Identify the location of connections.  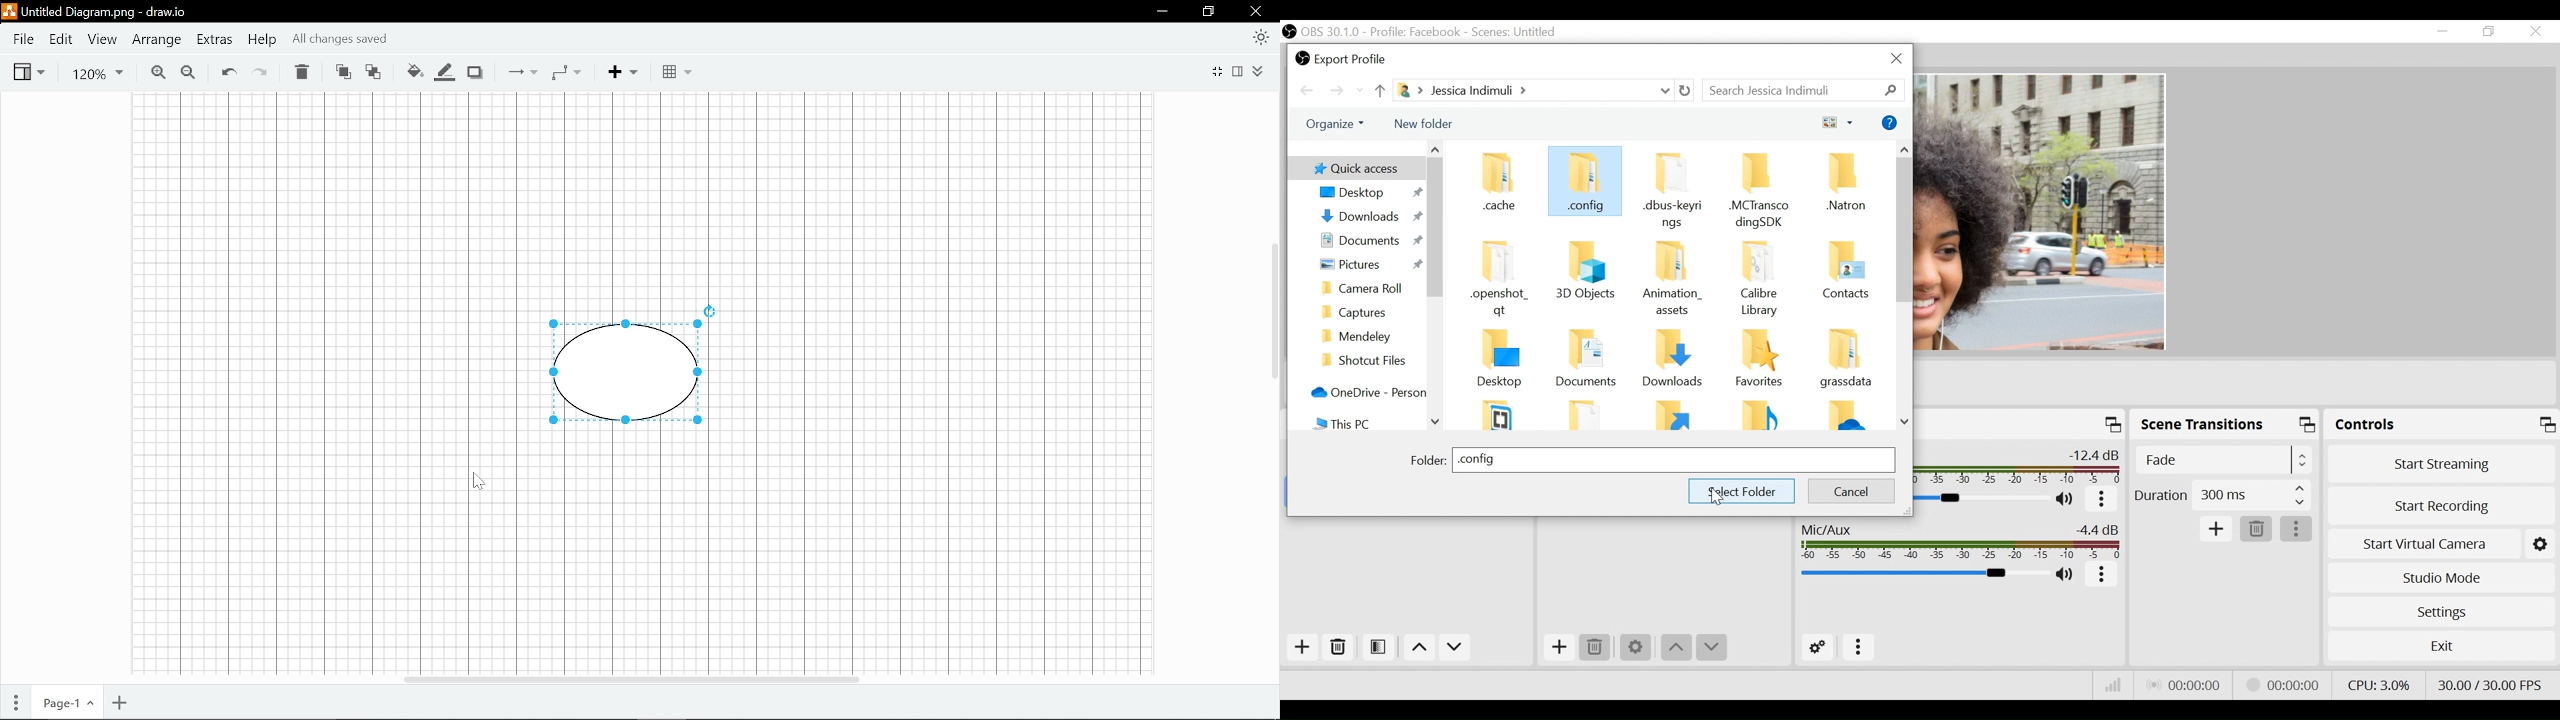
(517, 73).